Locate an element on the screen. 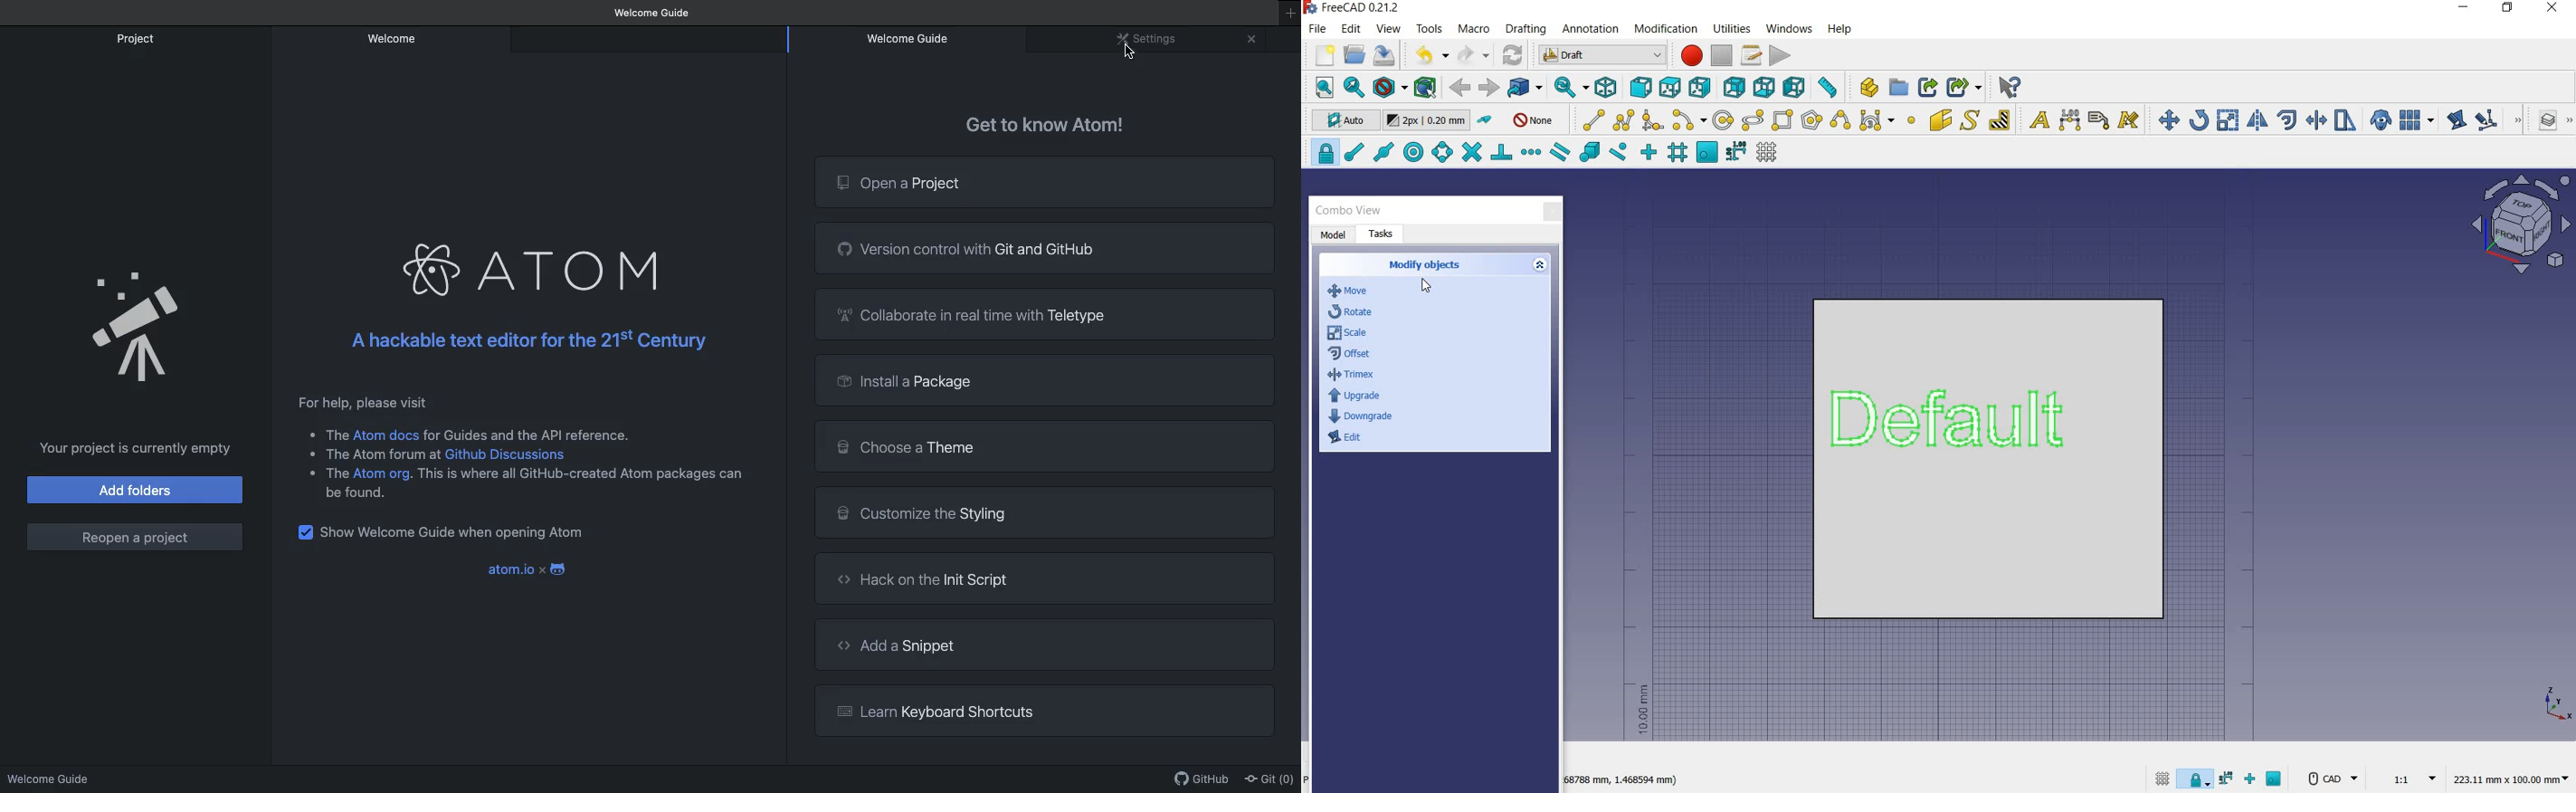 The height and width of the screenshot is (812, 2576). move is located at coordinates (2165, 119).